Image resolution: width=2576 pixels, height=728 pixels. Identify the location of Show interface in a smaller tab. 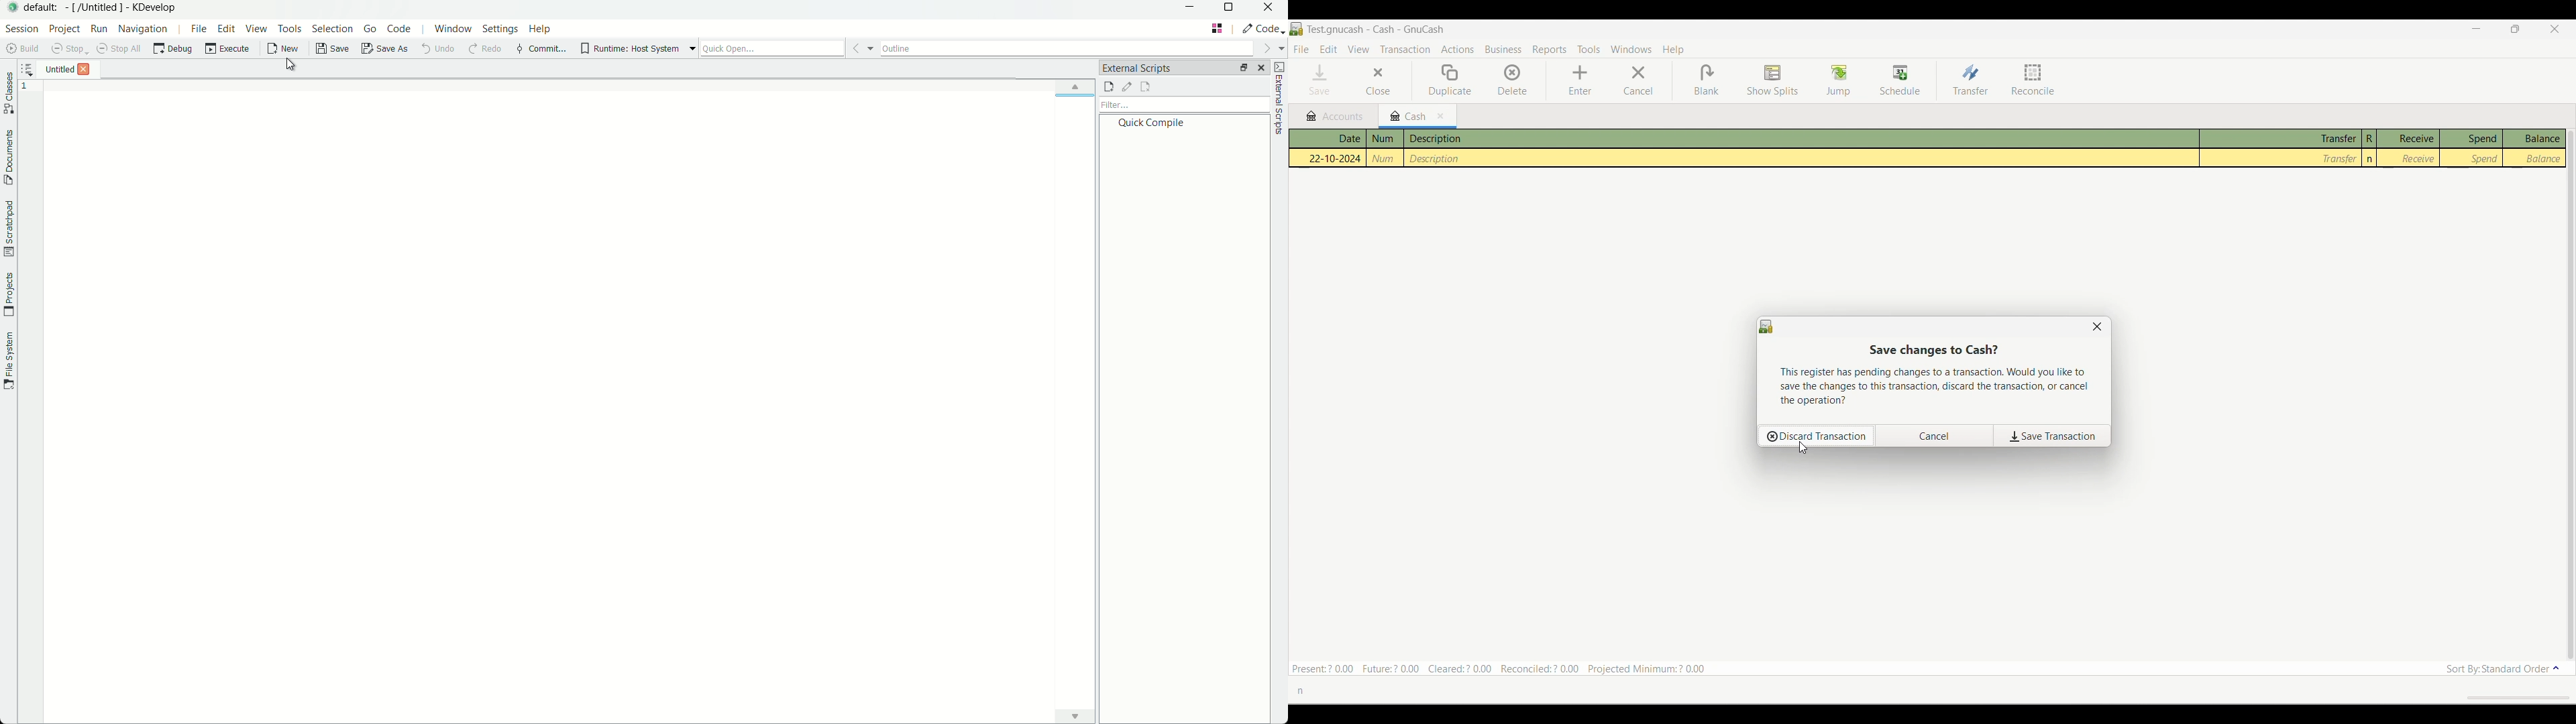
(2514, 29).